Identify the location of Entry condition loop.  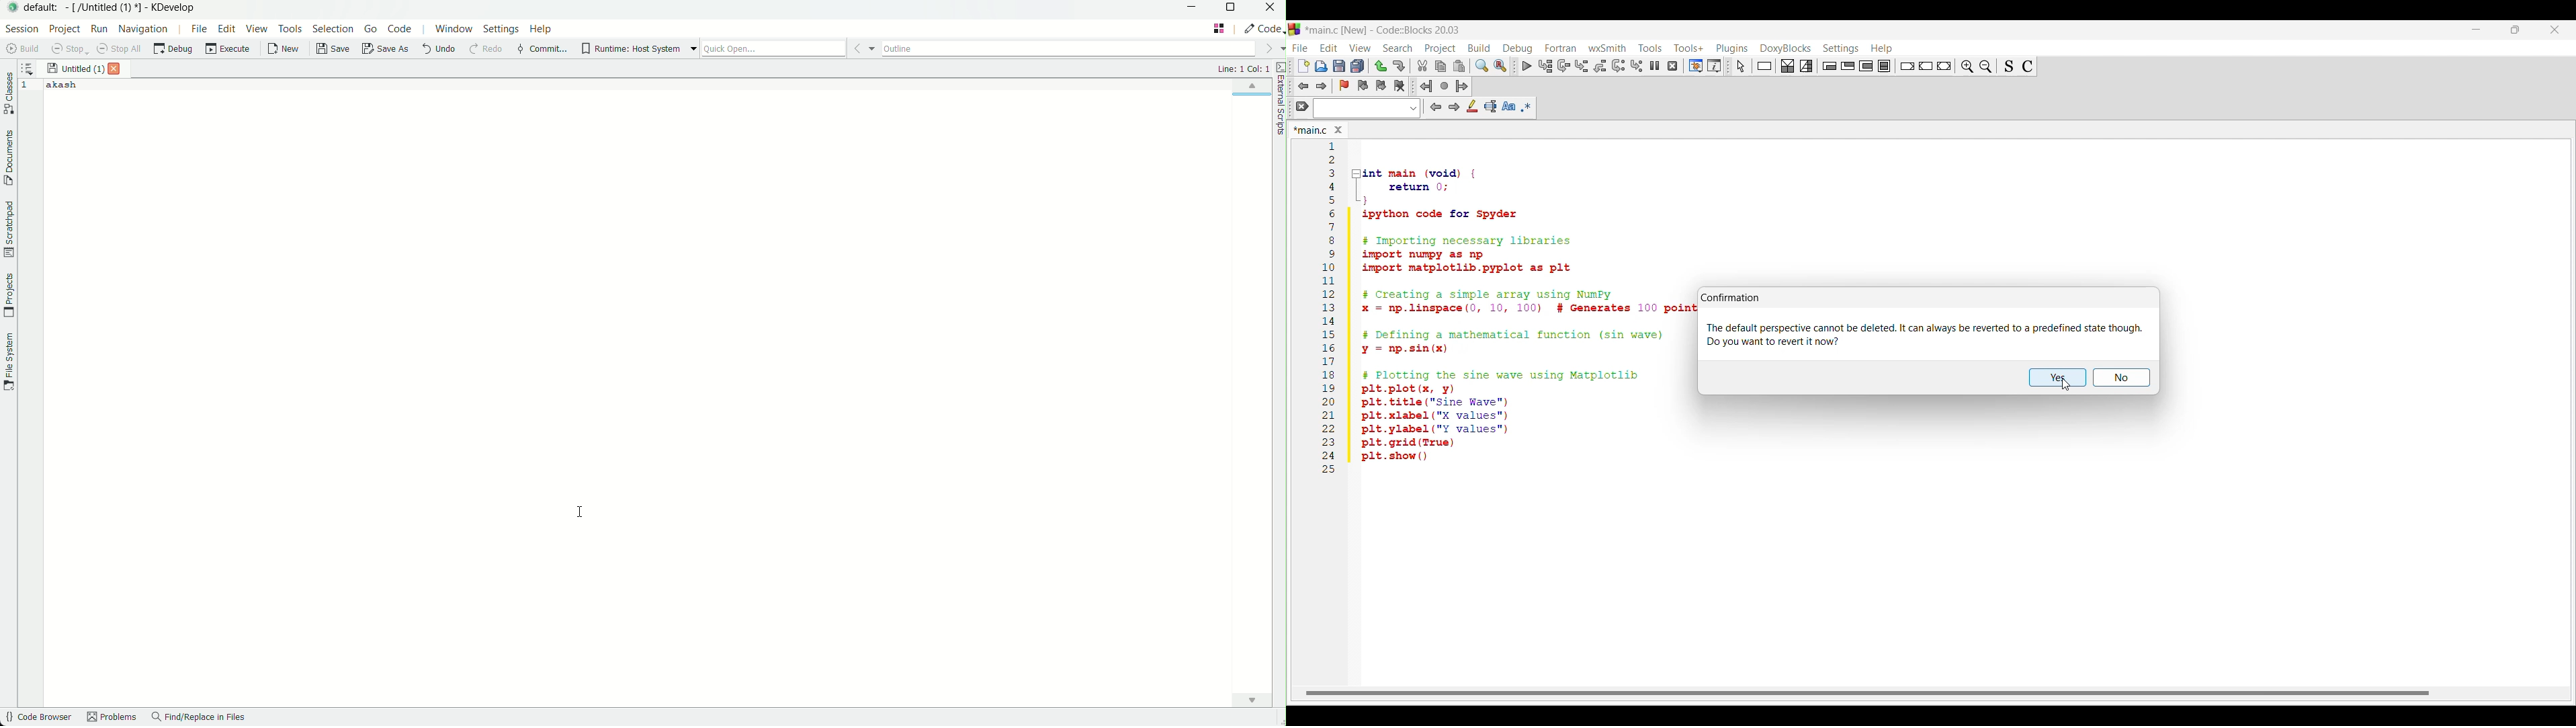
(1830, 66).